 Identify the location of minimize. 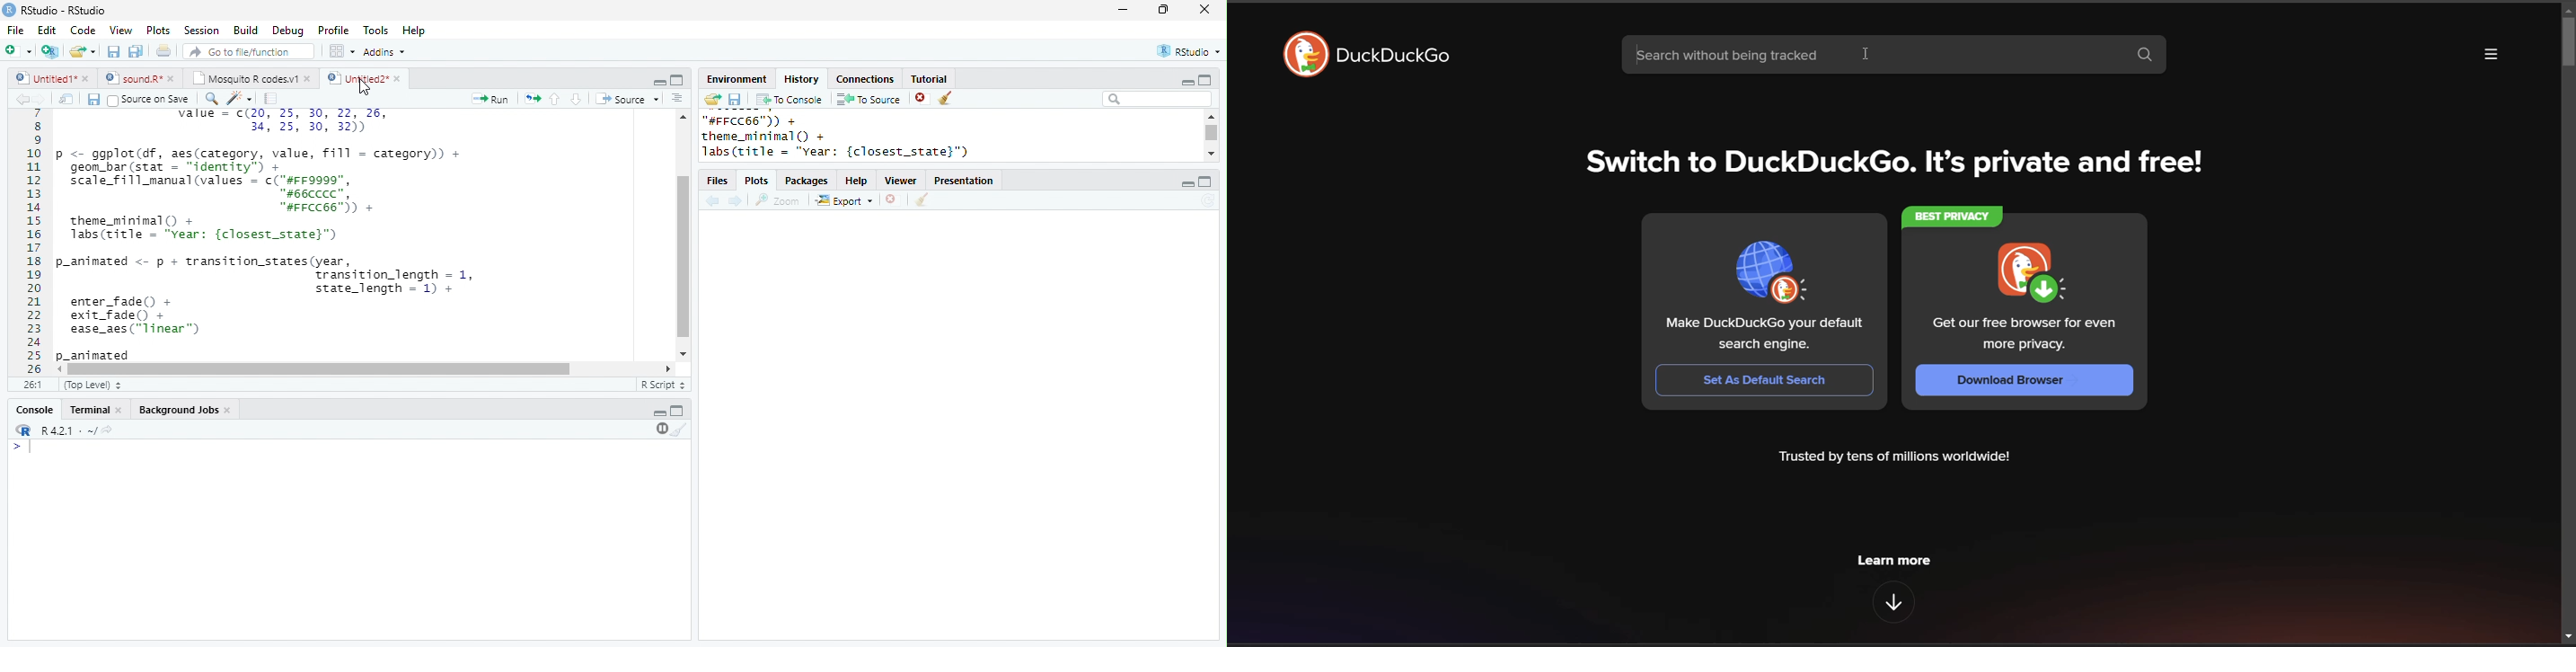
(659, 413).